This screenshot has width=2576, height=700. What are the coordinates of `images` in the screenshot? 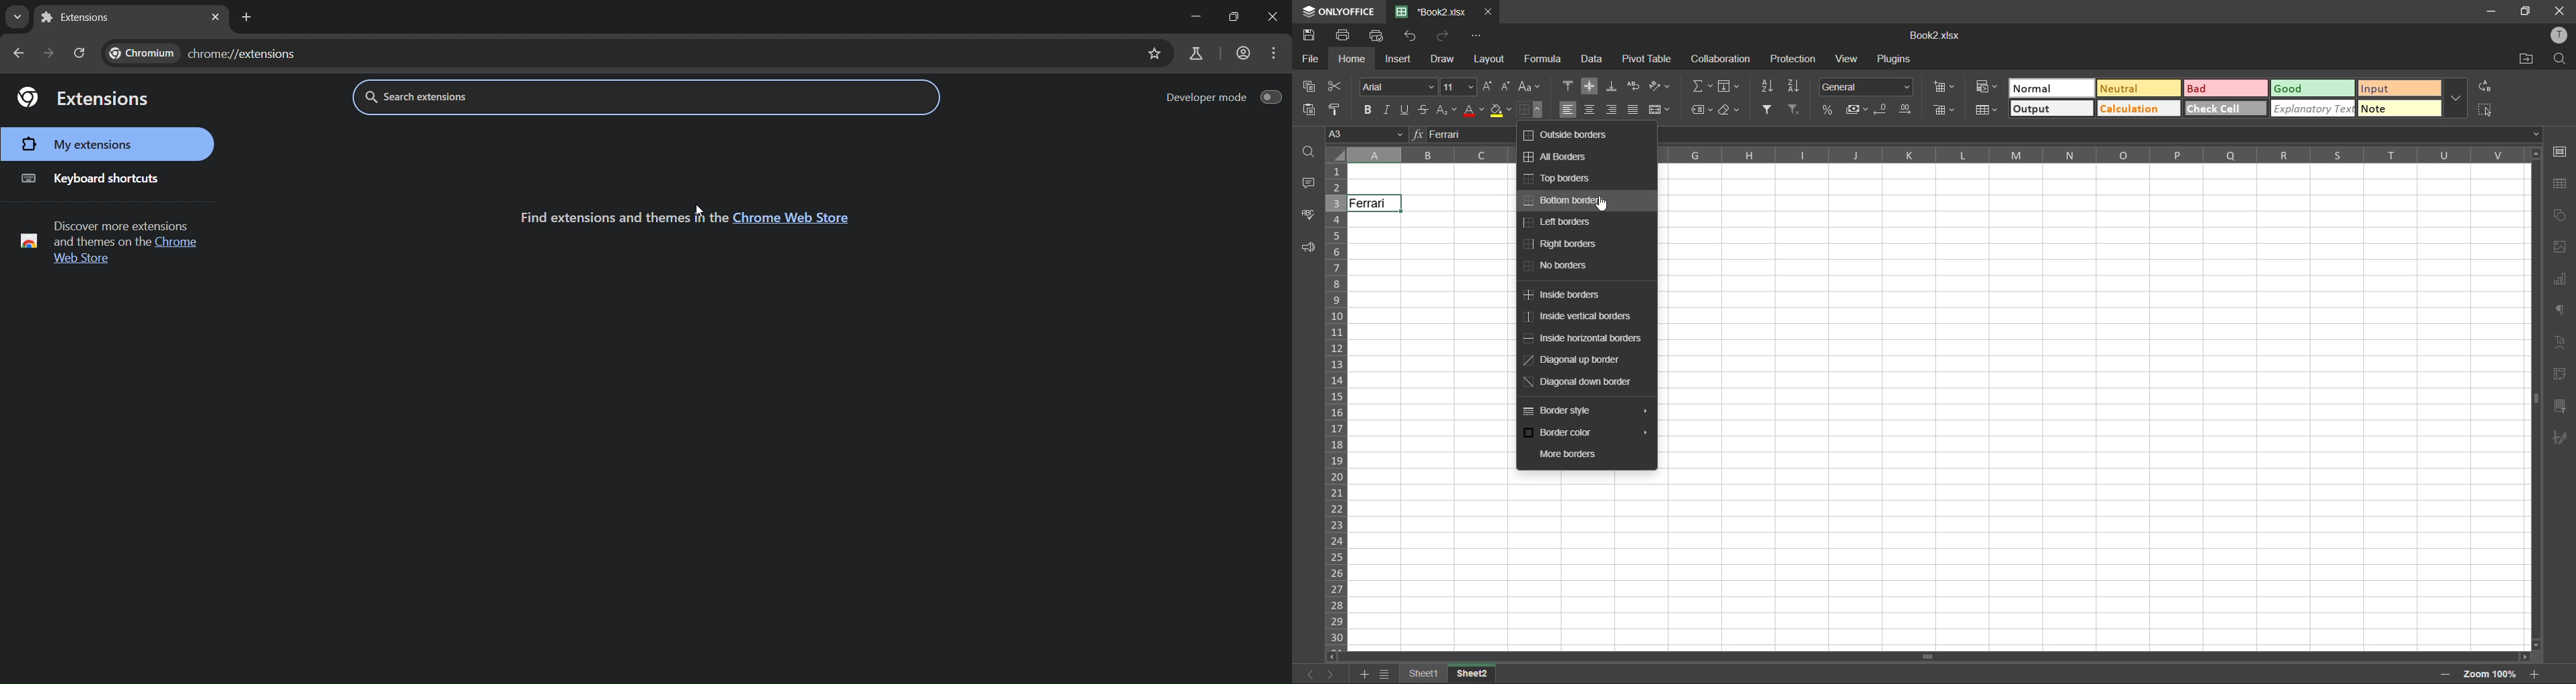 It's located at (2554, 247).